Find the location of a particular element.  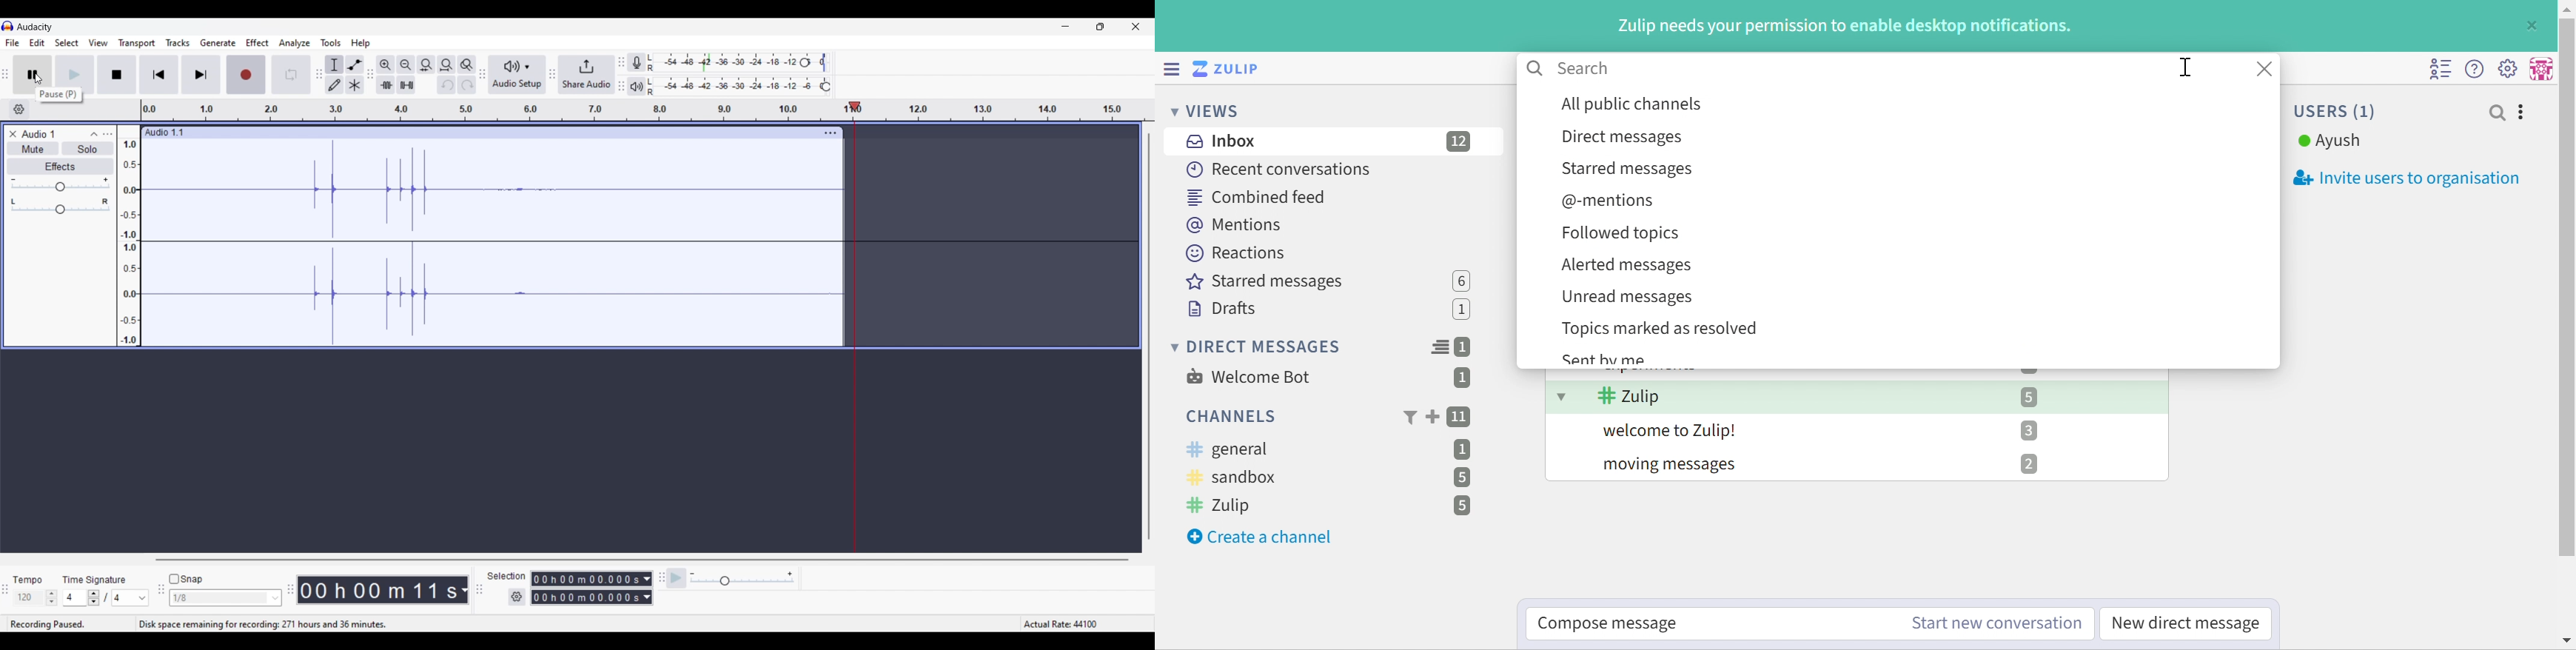

6 is located at coordinates (1461, 281).